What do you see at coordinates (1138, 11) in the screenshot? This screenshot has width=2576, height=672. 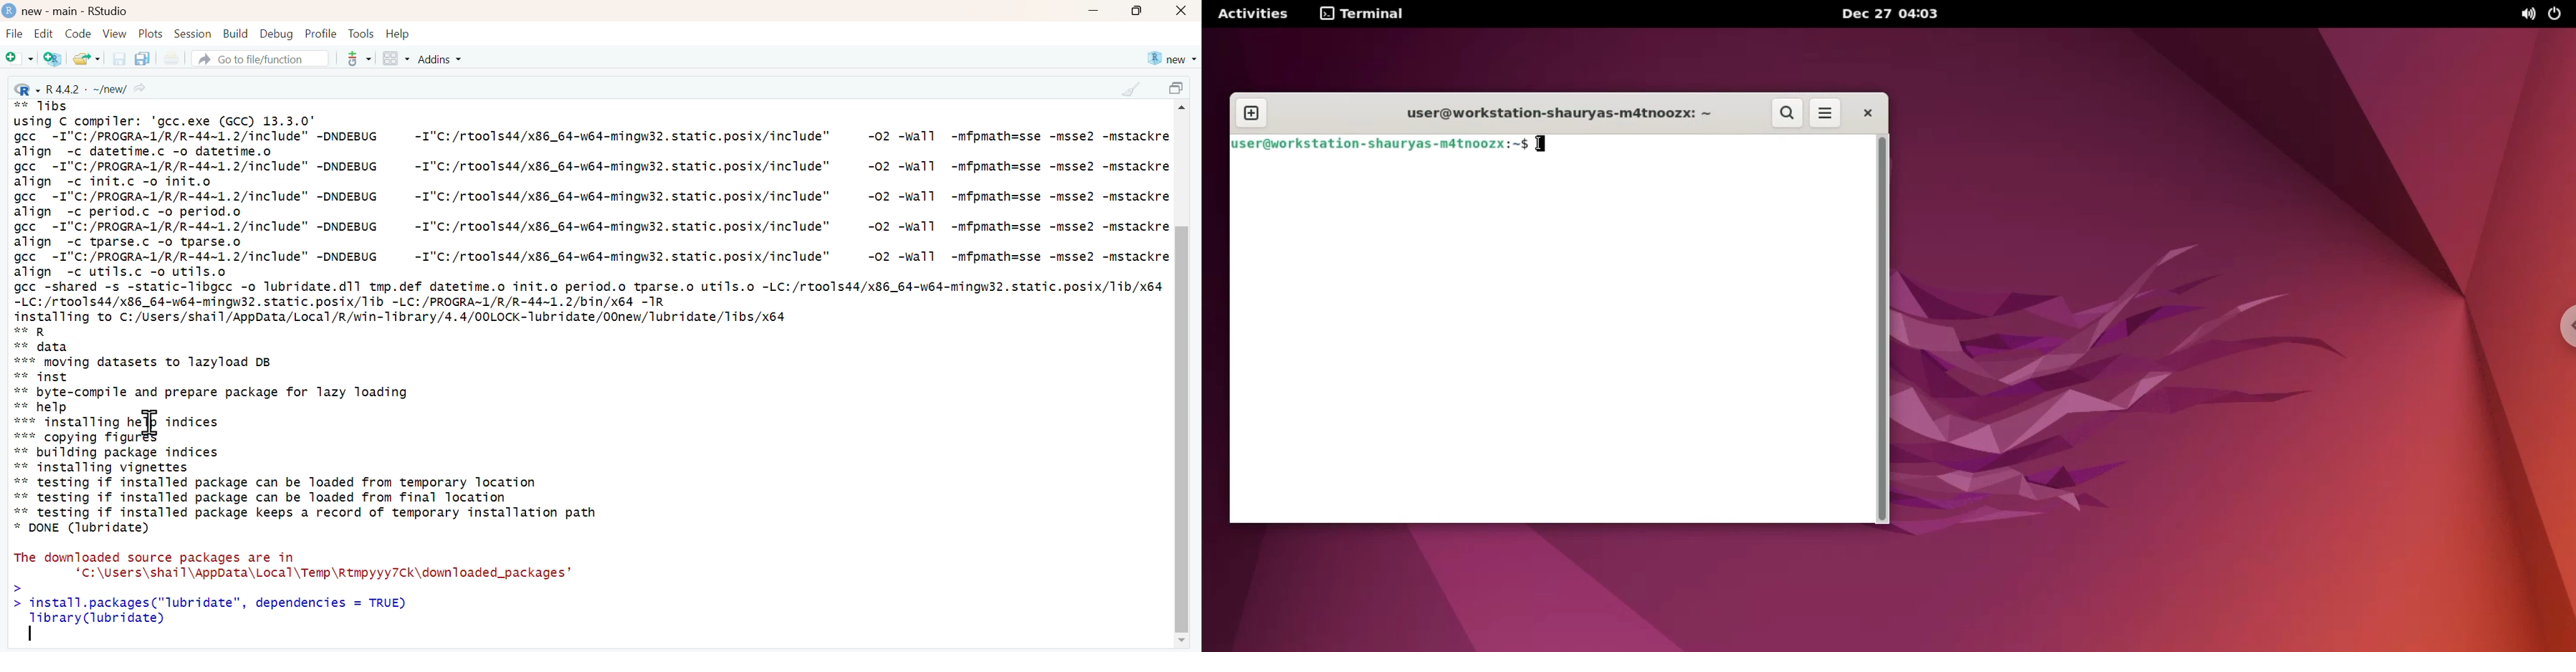 I see `maximize` at bounding box center [1138, 11].